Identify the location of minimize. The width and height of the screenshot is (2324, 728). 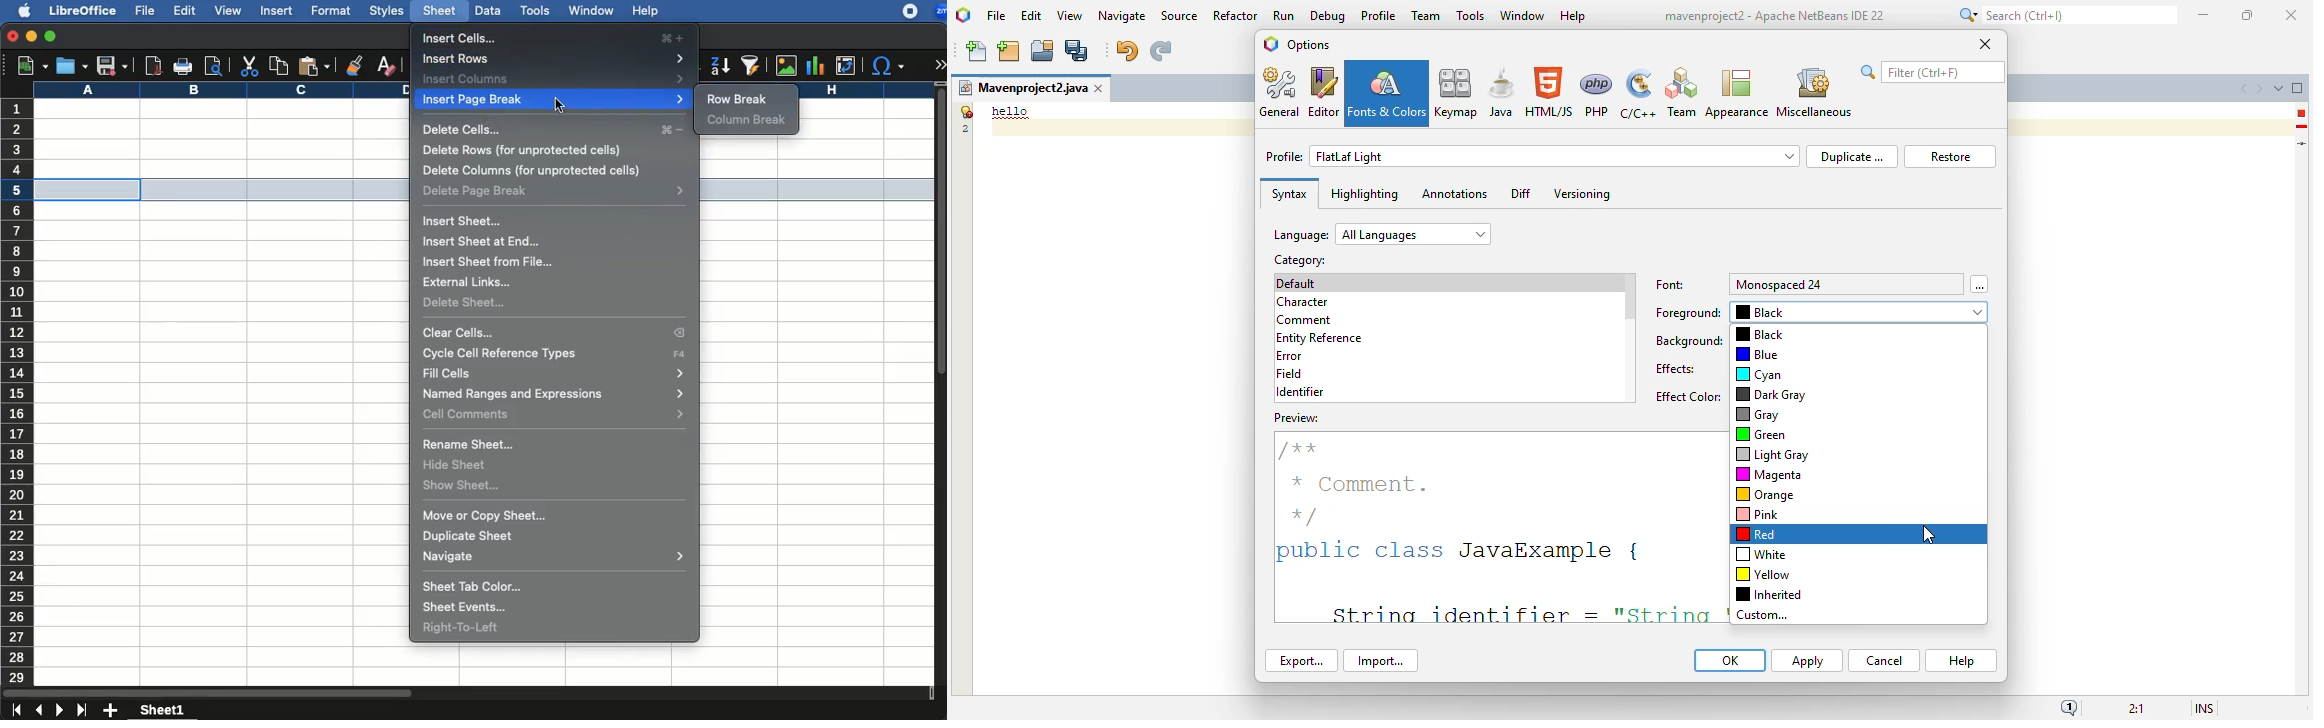
(30, 36).